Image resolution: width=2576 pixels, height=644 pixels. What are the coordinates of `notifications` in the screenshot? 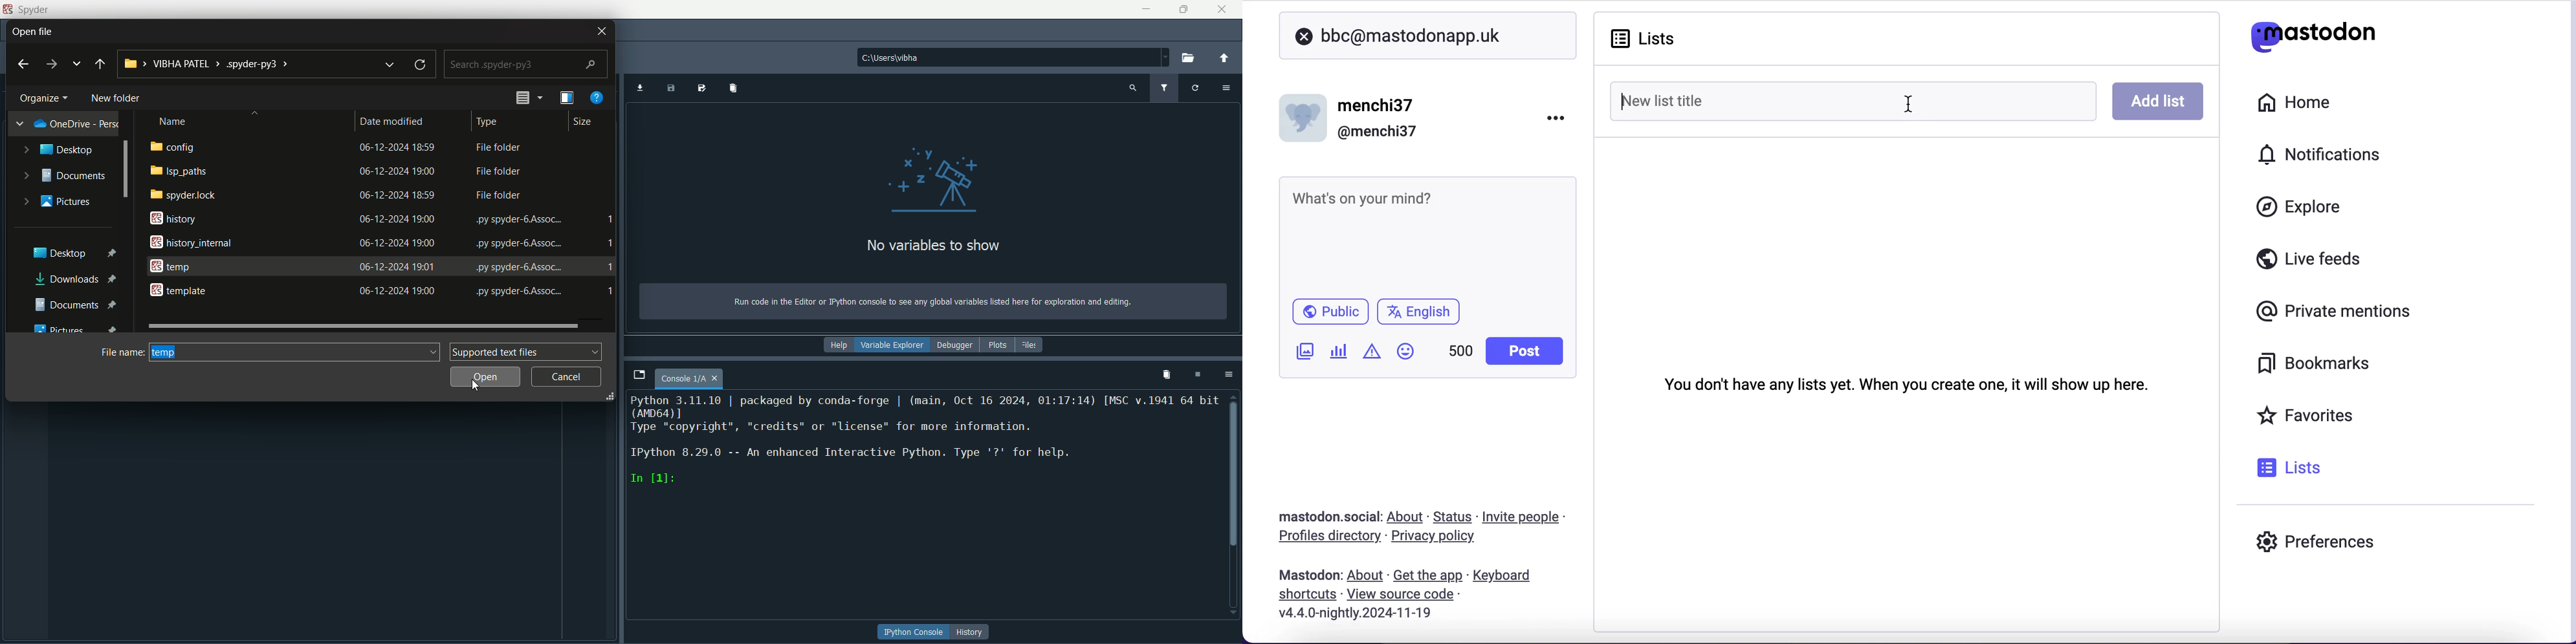 It's located at (2314, 153).